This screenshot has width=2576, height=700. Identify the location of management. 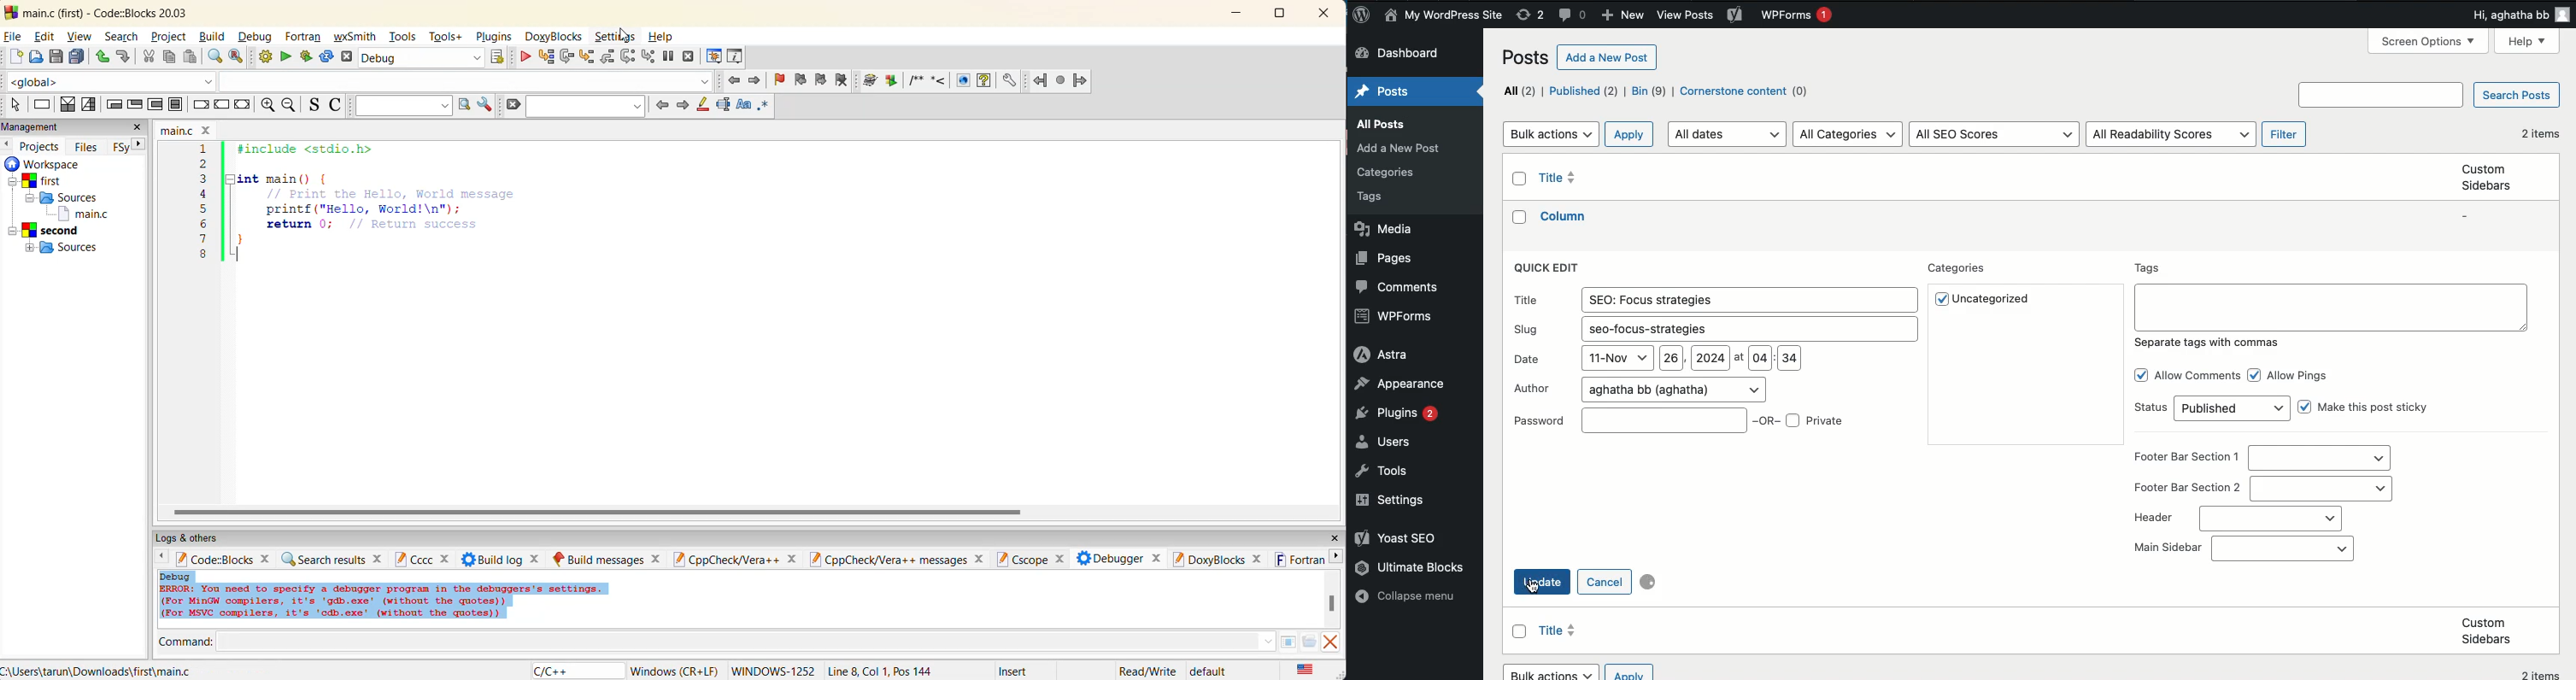
(33, 126).